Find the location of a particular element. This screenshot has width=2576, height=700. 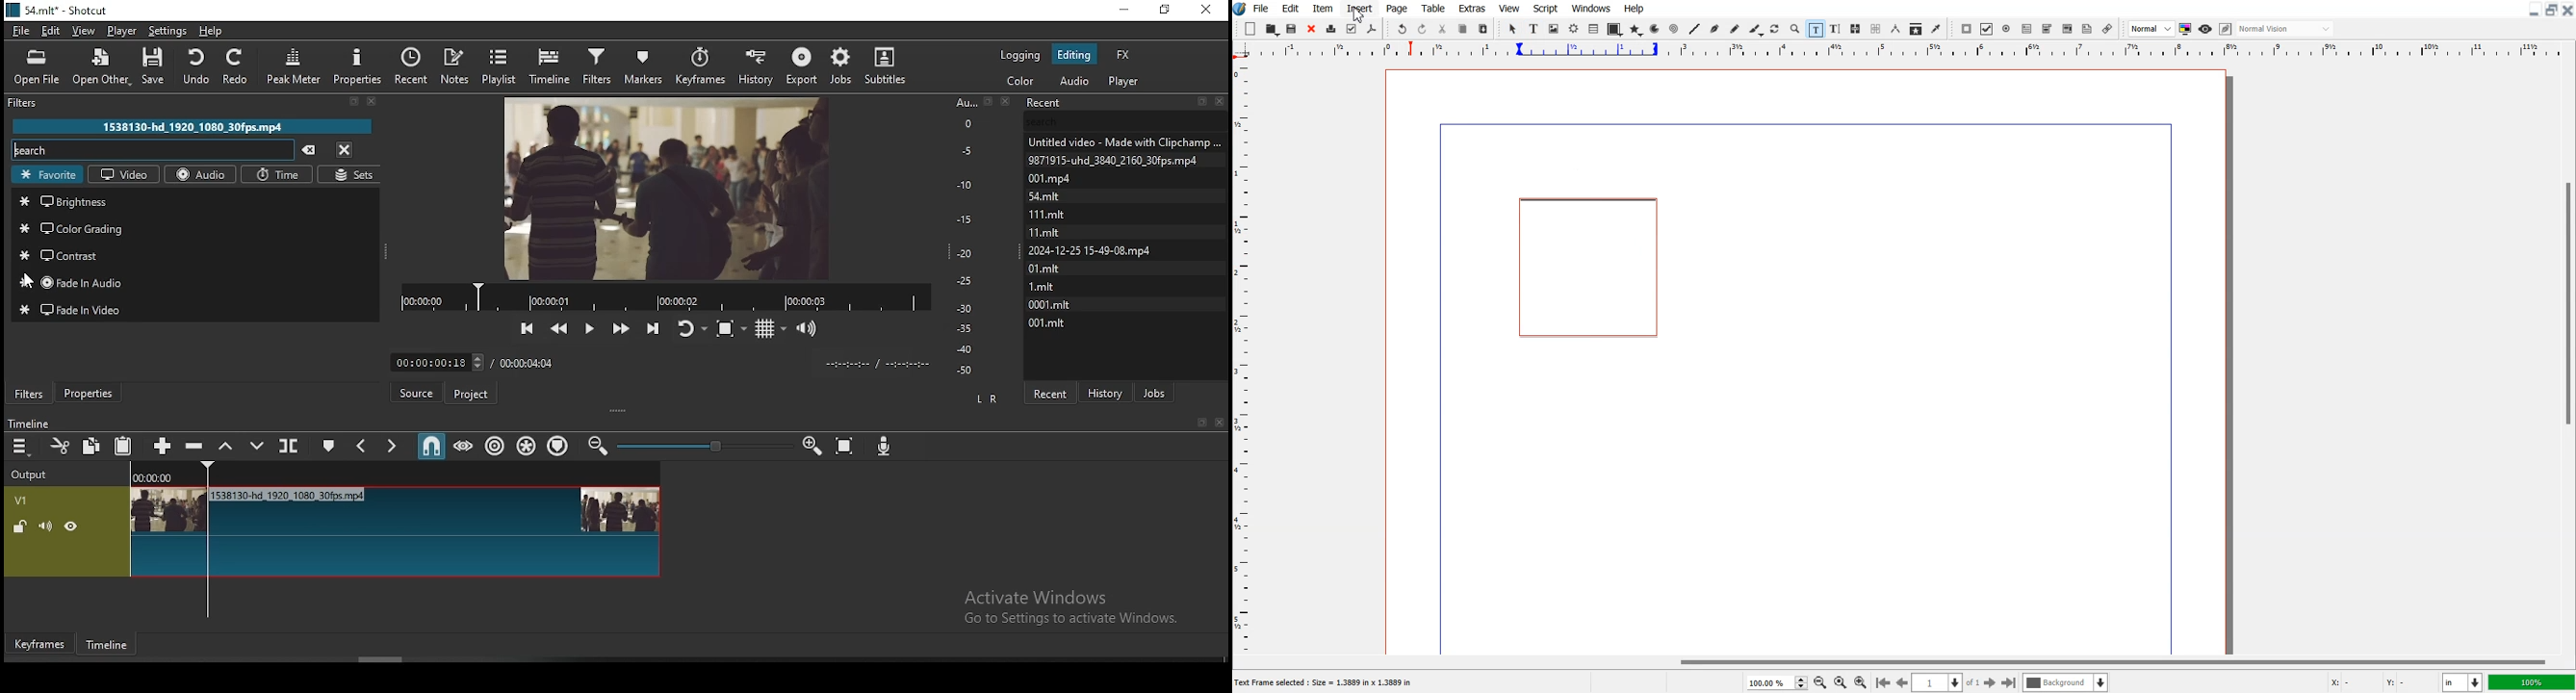

0001.mit is located at coordinates (1053, 303).